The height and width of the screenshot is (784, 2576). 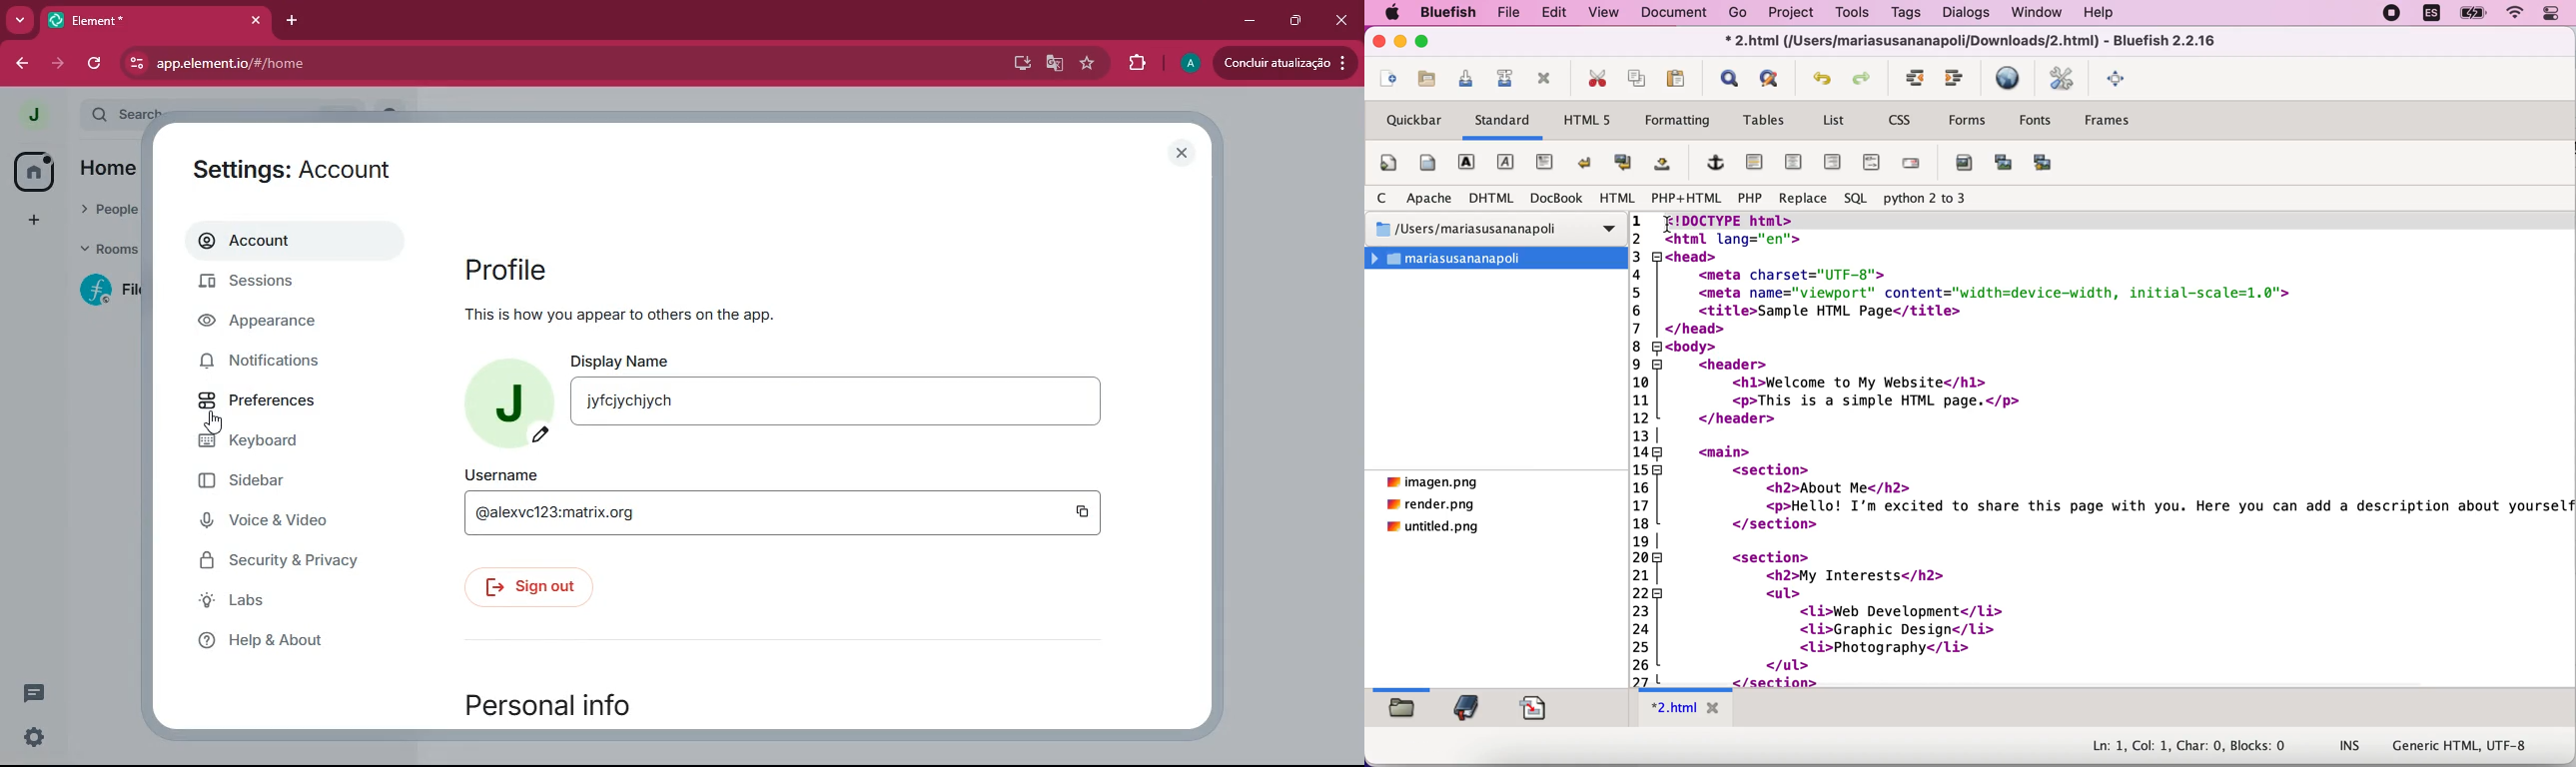 What do you see at coordinates (1404, 687) in the screenshot?
I see `slider` at bounding box center [1404, 687].